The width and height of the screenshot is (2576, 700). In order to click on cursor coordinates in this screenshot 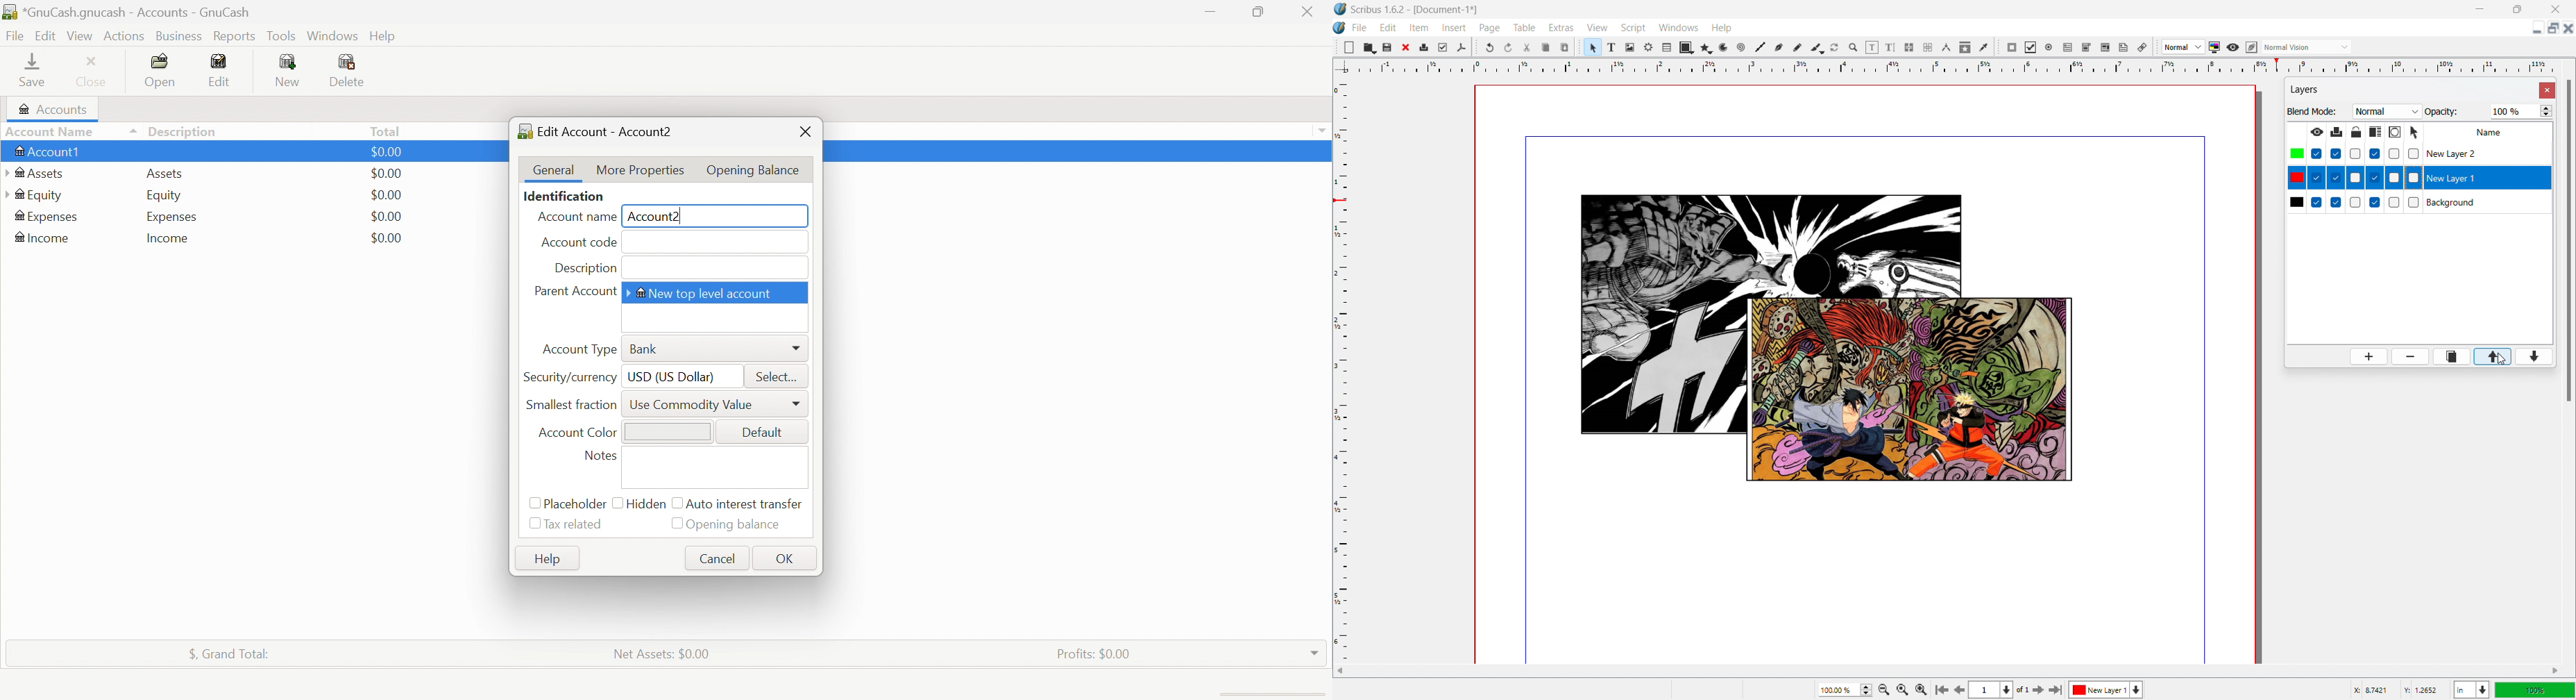, I will do `click(2397, 688)`.